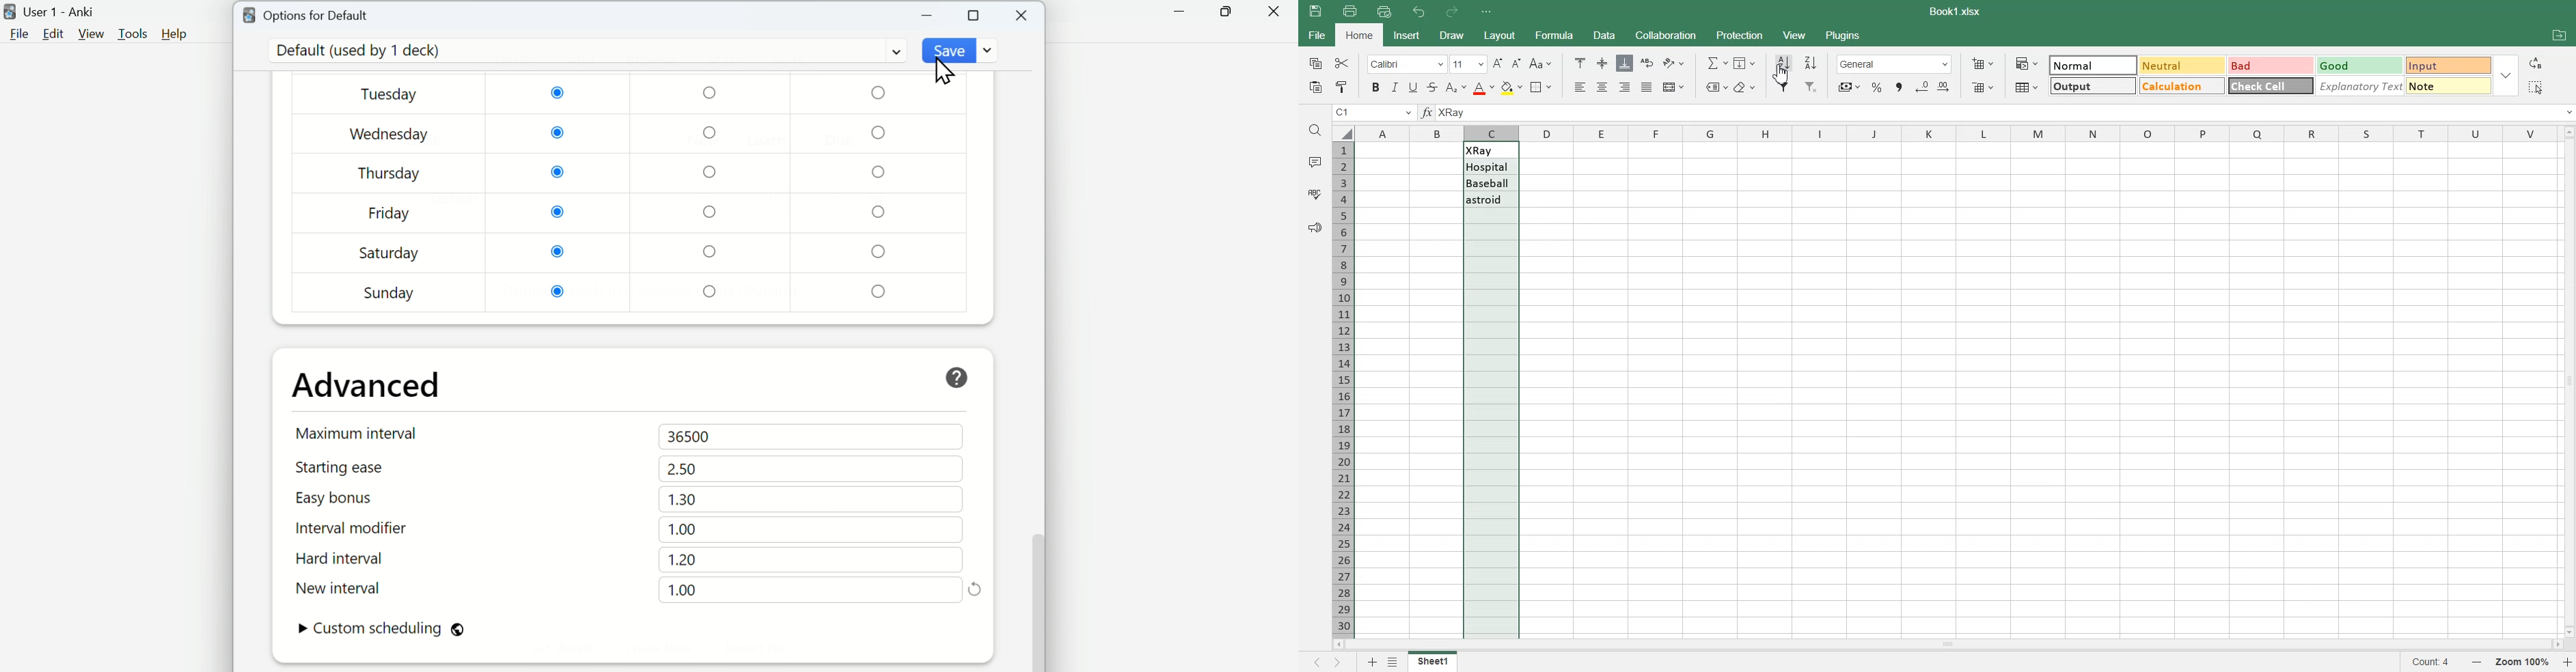  Describe the element at coordinates (2264, 62) in the screenshot. I see `Bad` at that location.